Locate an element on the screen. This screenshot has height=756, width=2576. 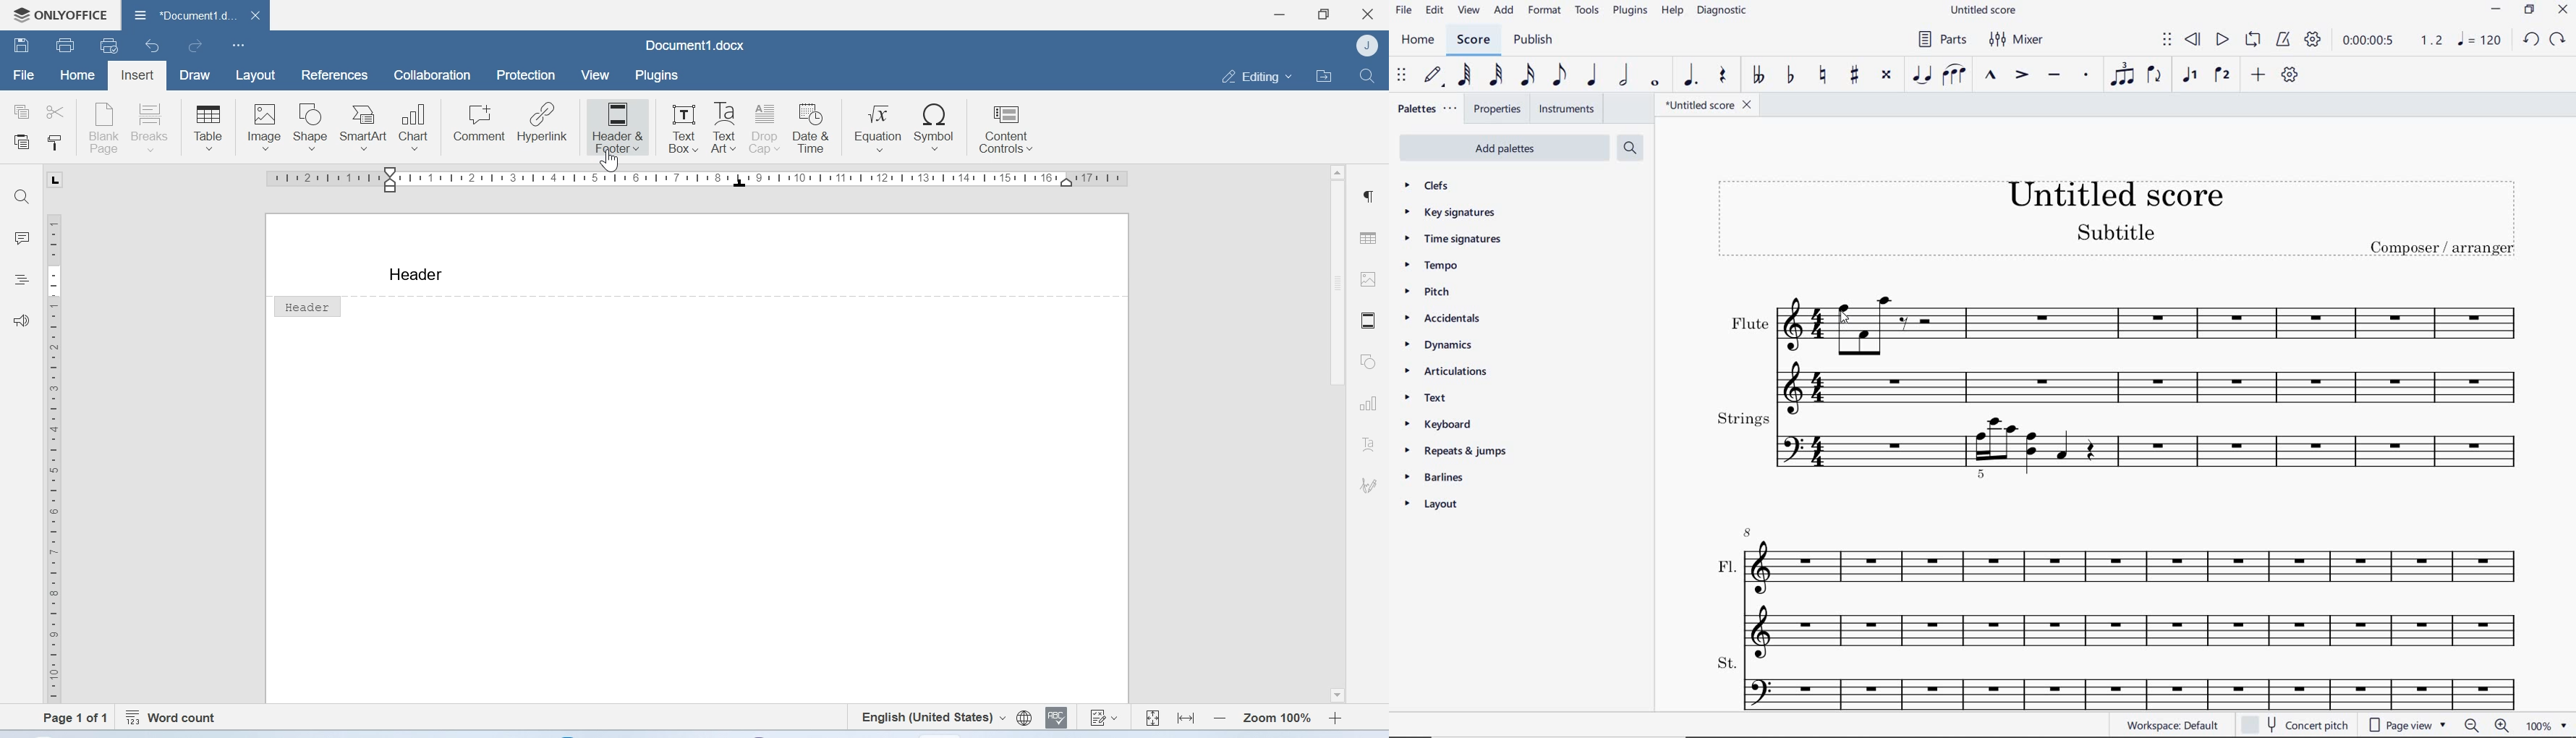
MARCATO is located at coordinates (1992, 76).